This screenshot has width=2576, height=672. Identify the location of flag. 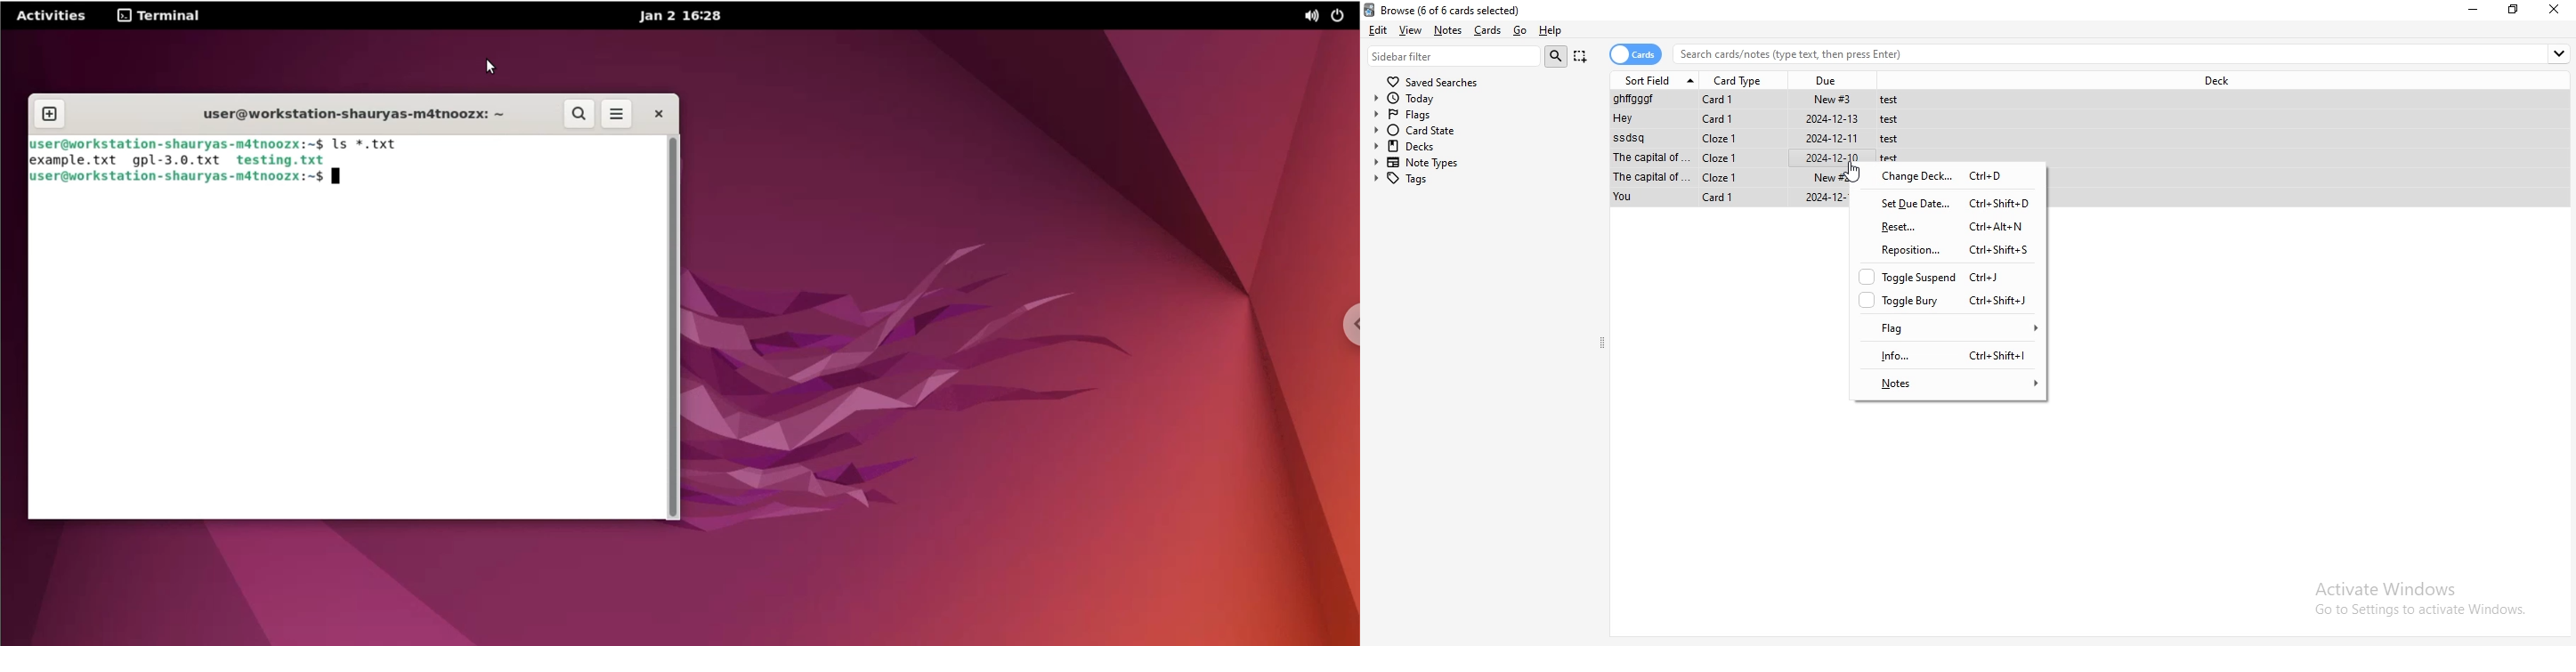
(1948, 329).